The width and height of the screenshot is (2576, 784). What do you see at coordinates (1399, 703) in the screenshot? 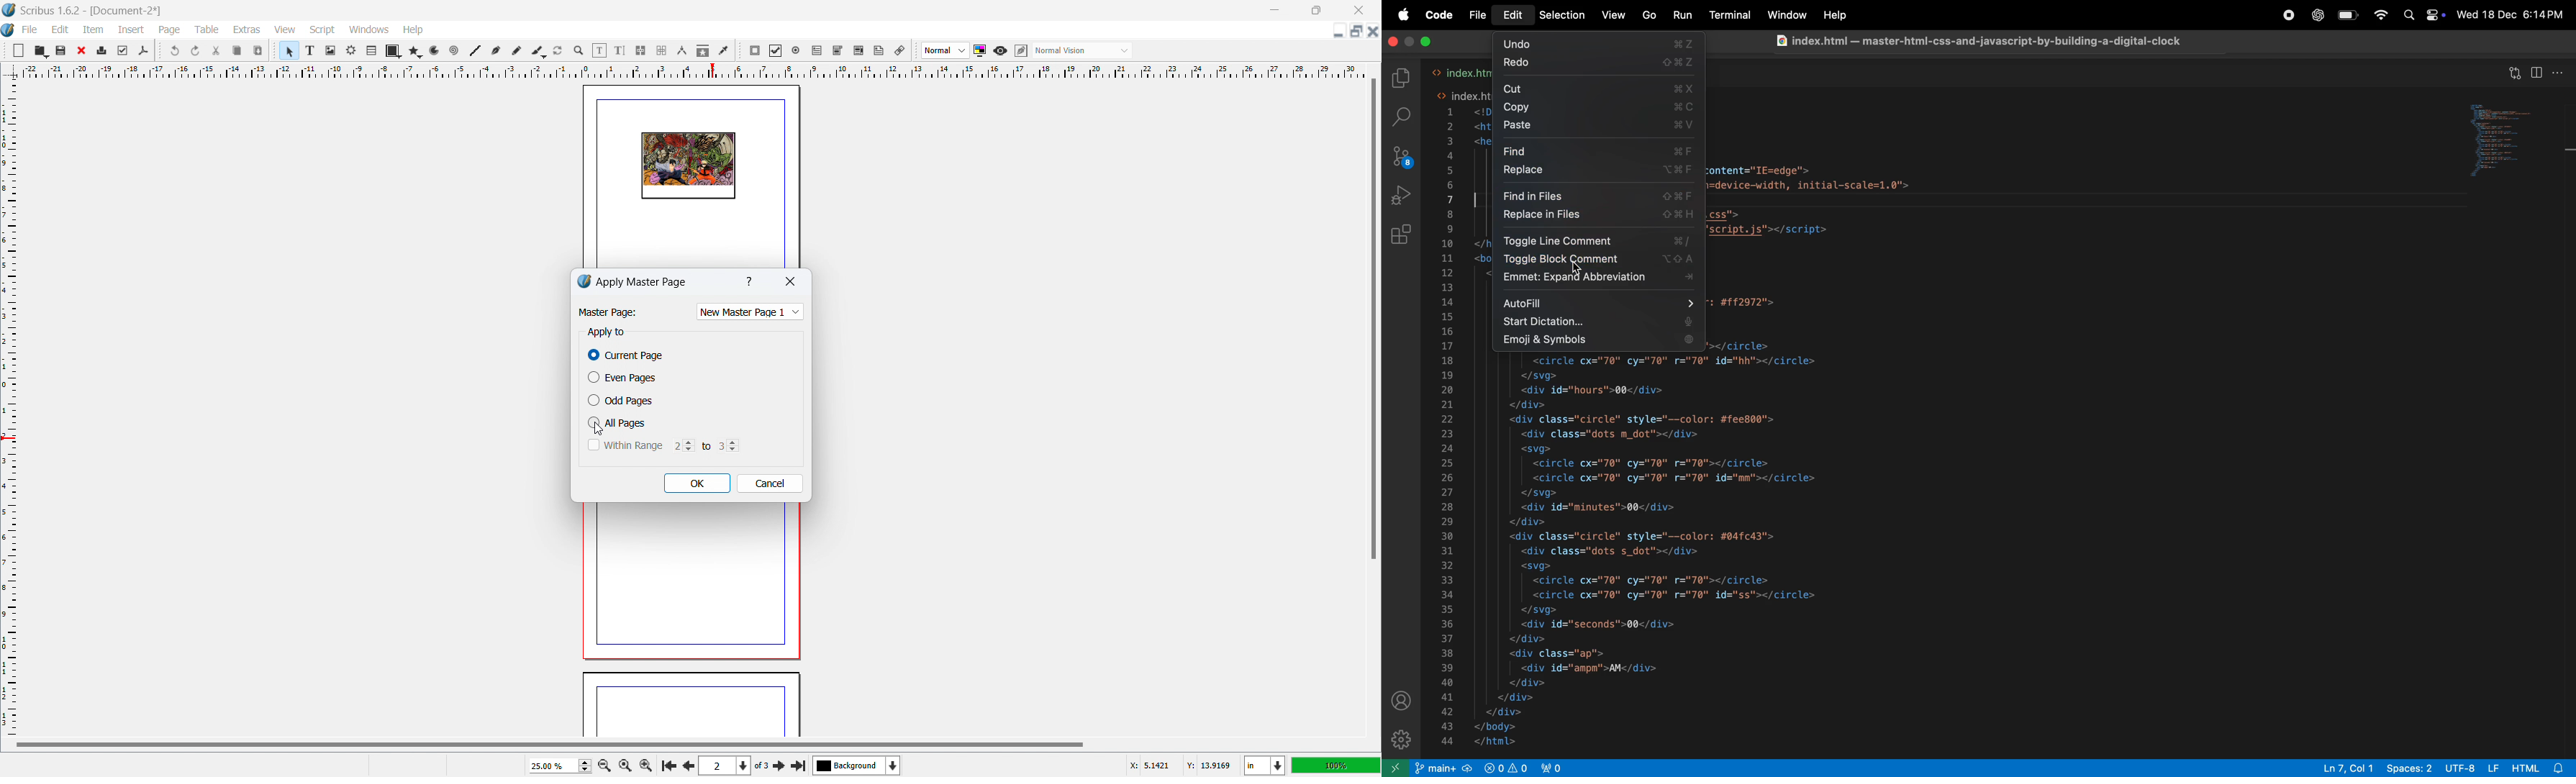
I see `profile` at bounding box center [1399, 703].